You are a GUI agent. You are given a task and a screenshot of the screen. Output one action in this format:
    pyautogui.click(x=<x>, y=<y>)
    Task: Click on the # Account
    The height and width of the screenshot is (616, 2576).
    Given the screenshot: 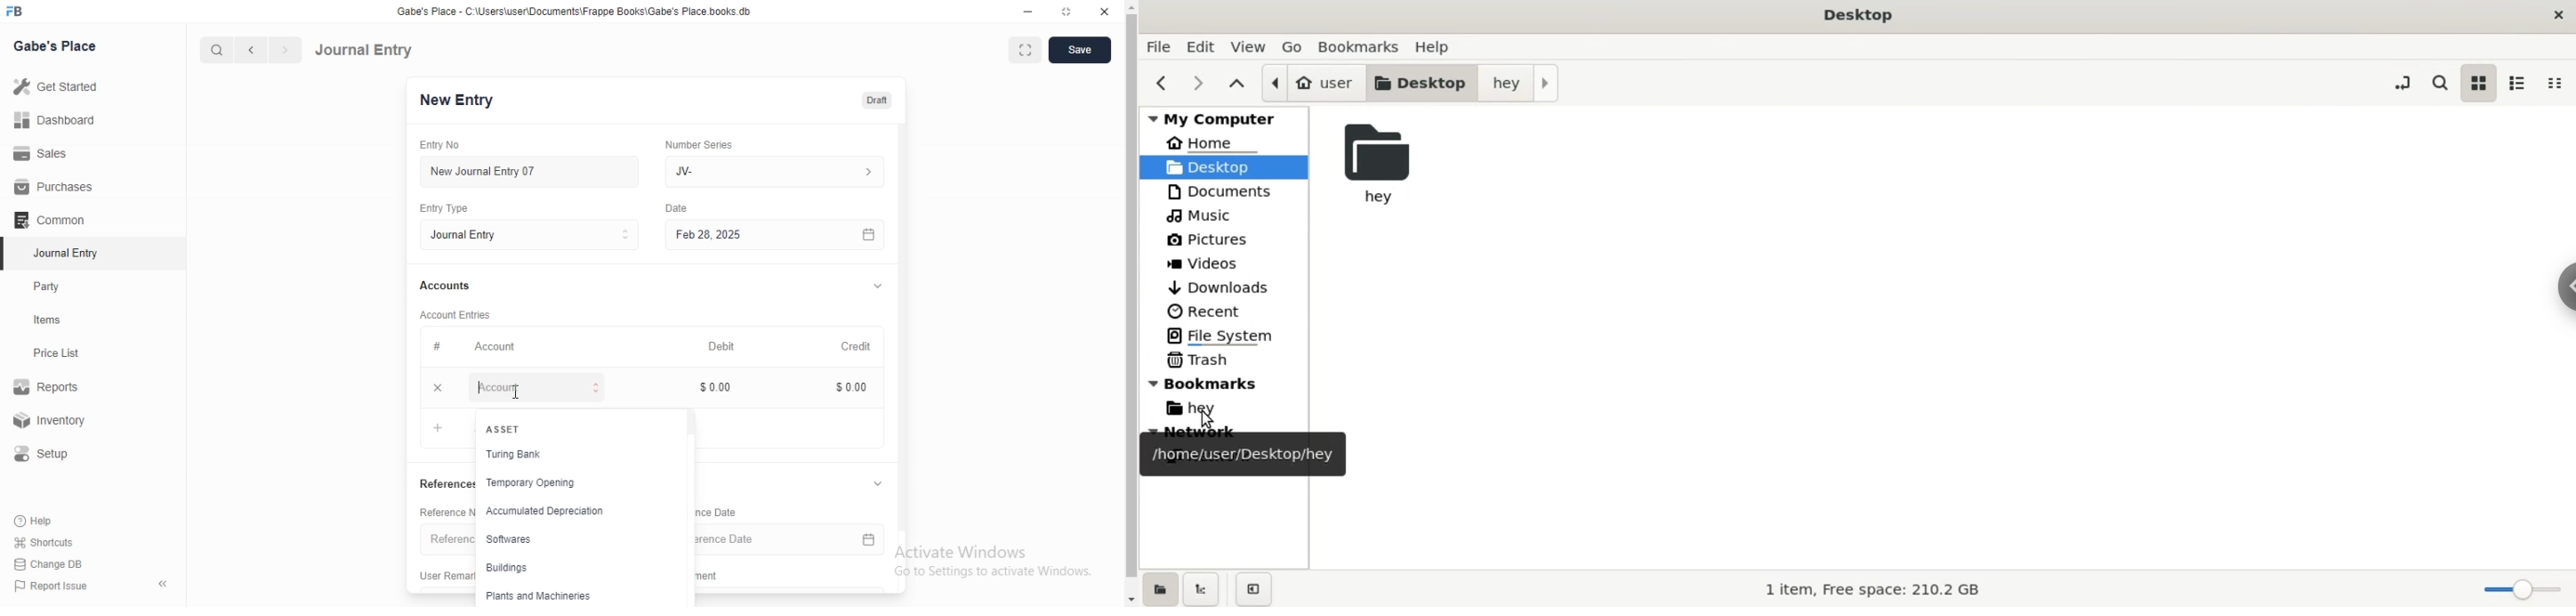 What is the action you would take?
    pyautogui.click(x=479, y=347)
    